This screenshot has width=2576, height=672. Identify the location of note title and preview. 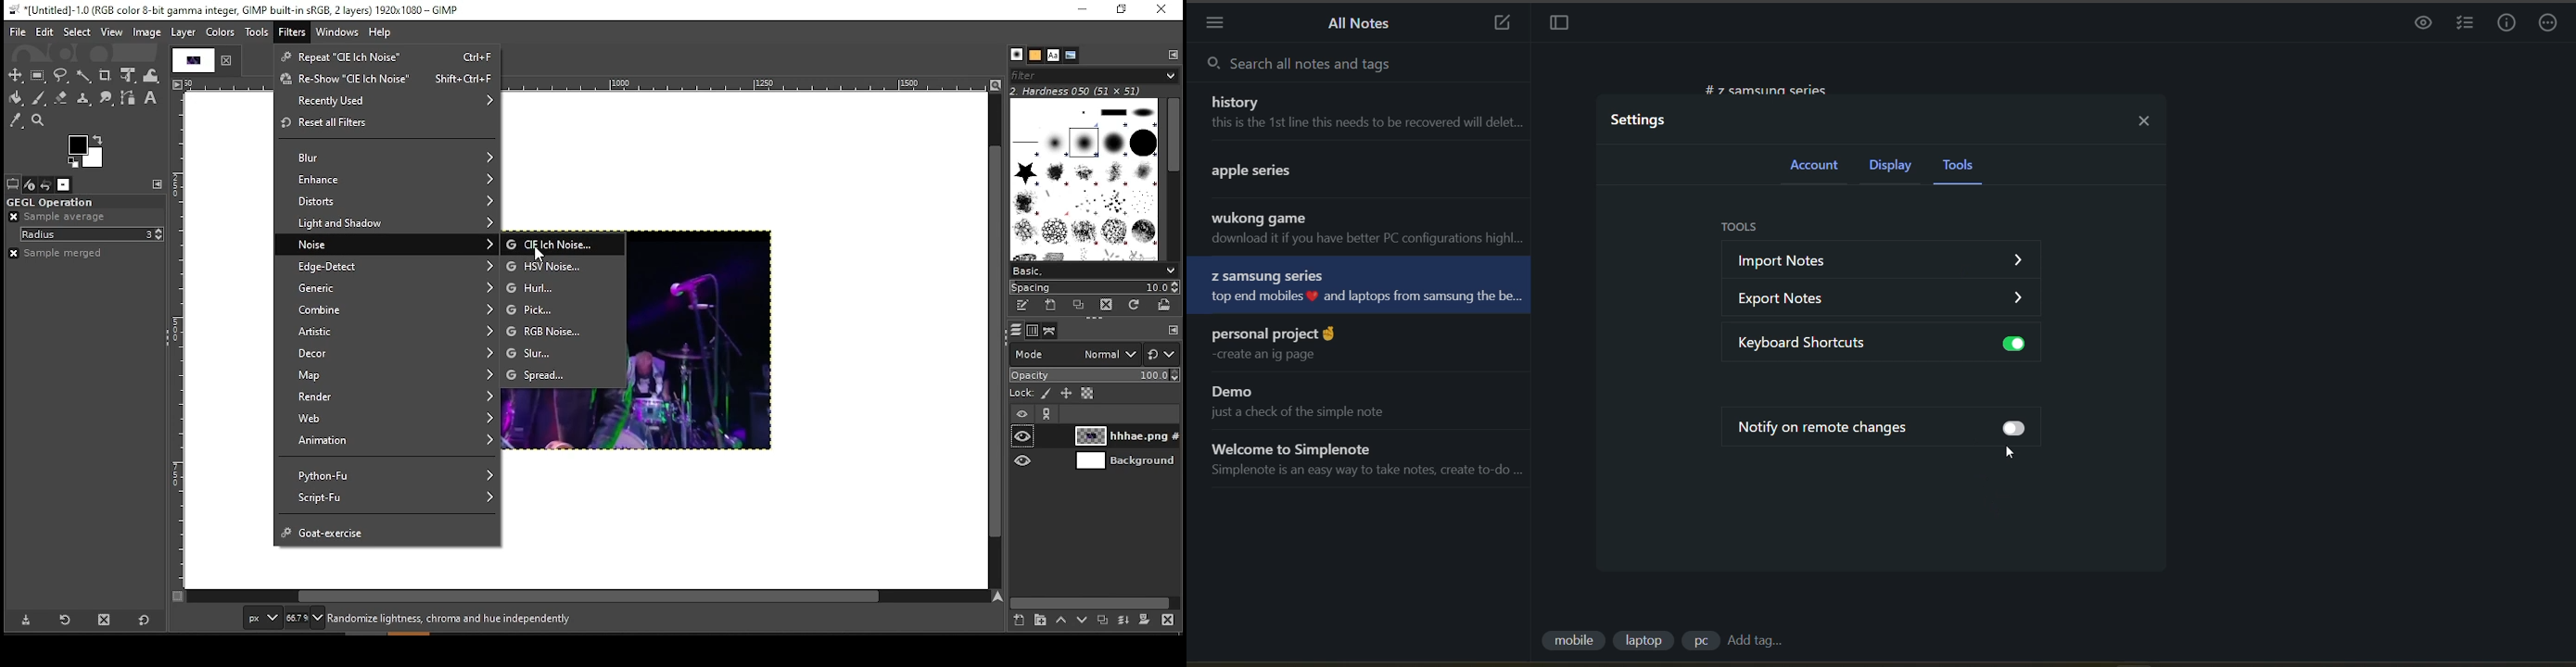
(1324, 402).